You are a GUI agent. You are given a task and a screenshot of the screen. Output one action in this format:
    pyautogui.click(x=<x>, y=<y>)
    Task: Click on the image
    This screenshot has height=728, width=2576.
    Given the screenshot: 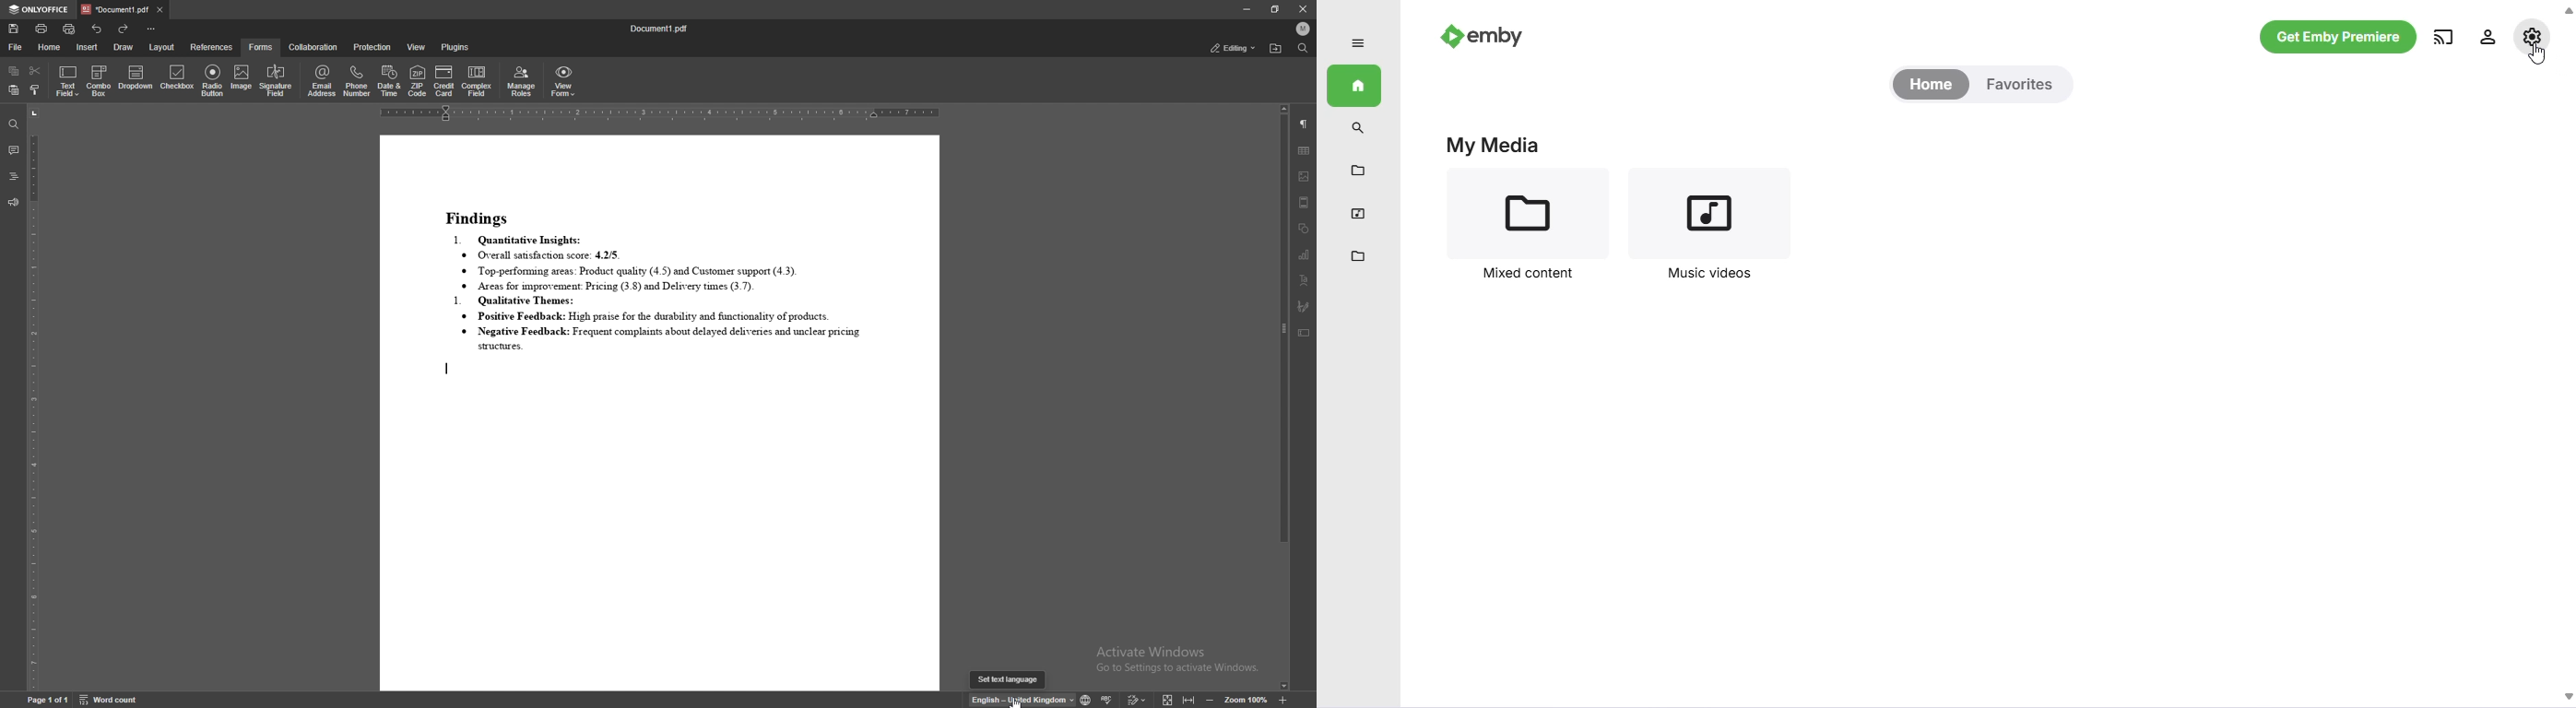 What is the action you would take?
    pyautogui.click(x=242, y=82)
    